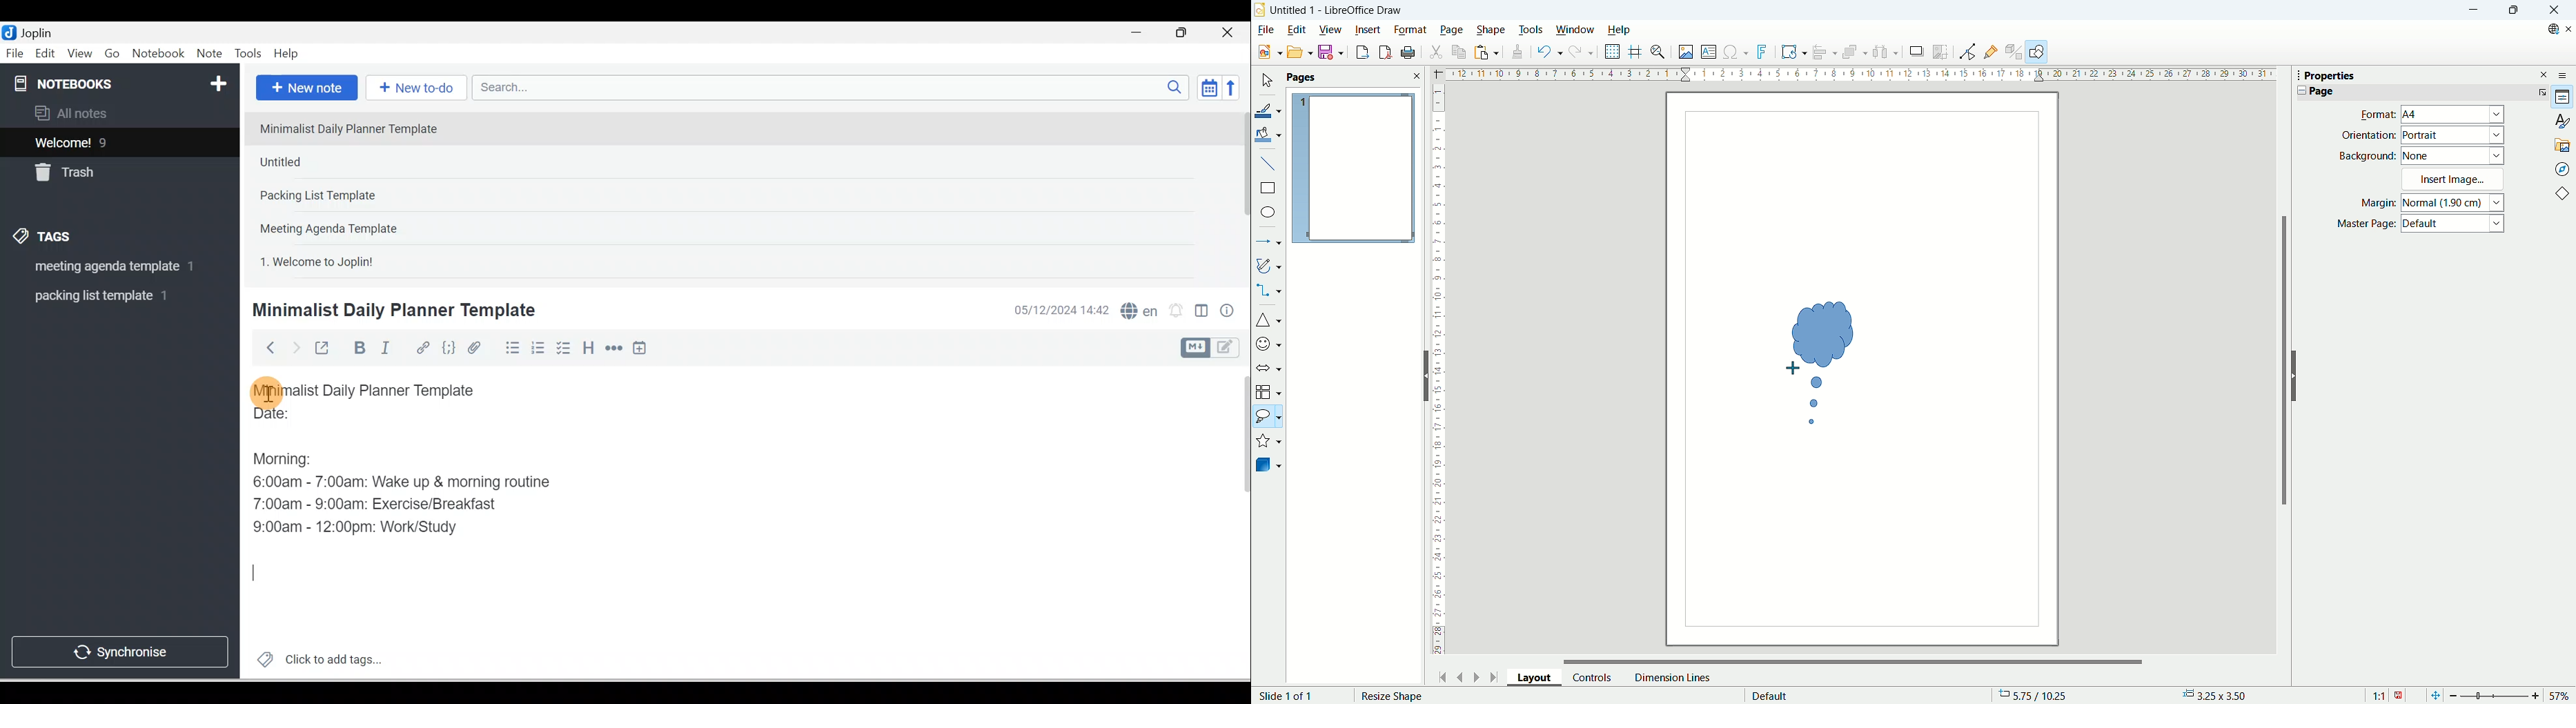  Describe the element at coordinates (360, 527) in the screenshot. I see `9:00am - 12:00pm: Work/Study` at that location.